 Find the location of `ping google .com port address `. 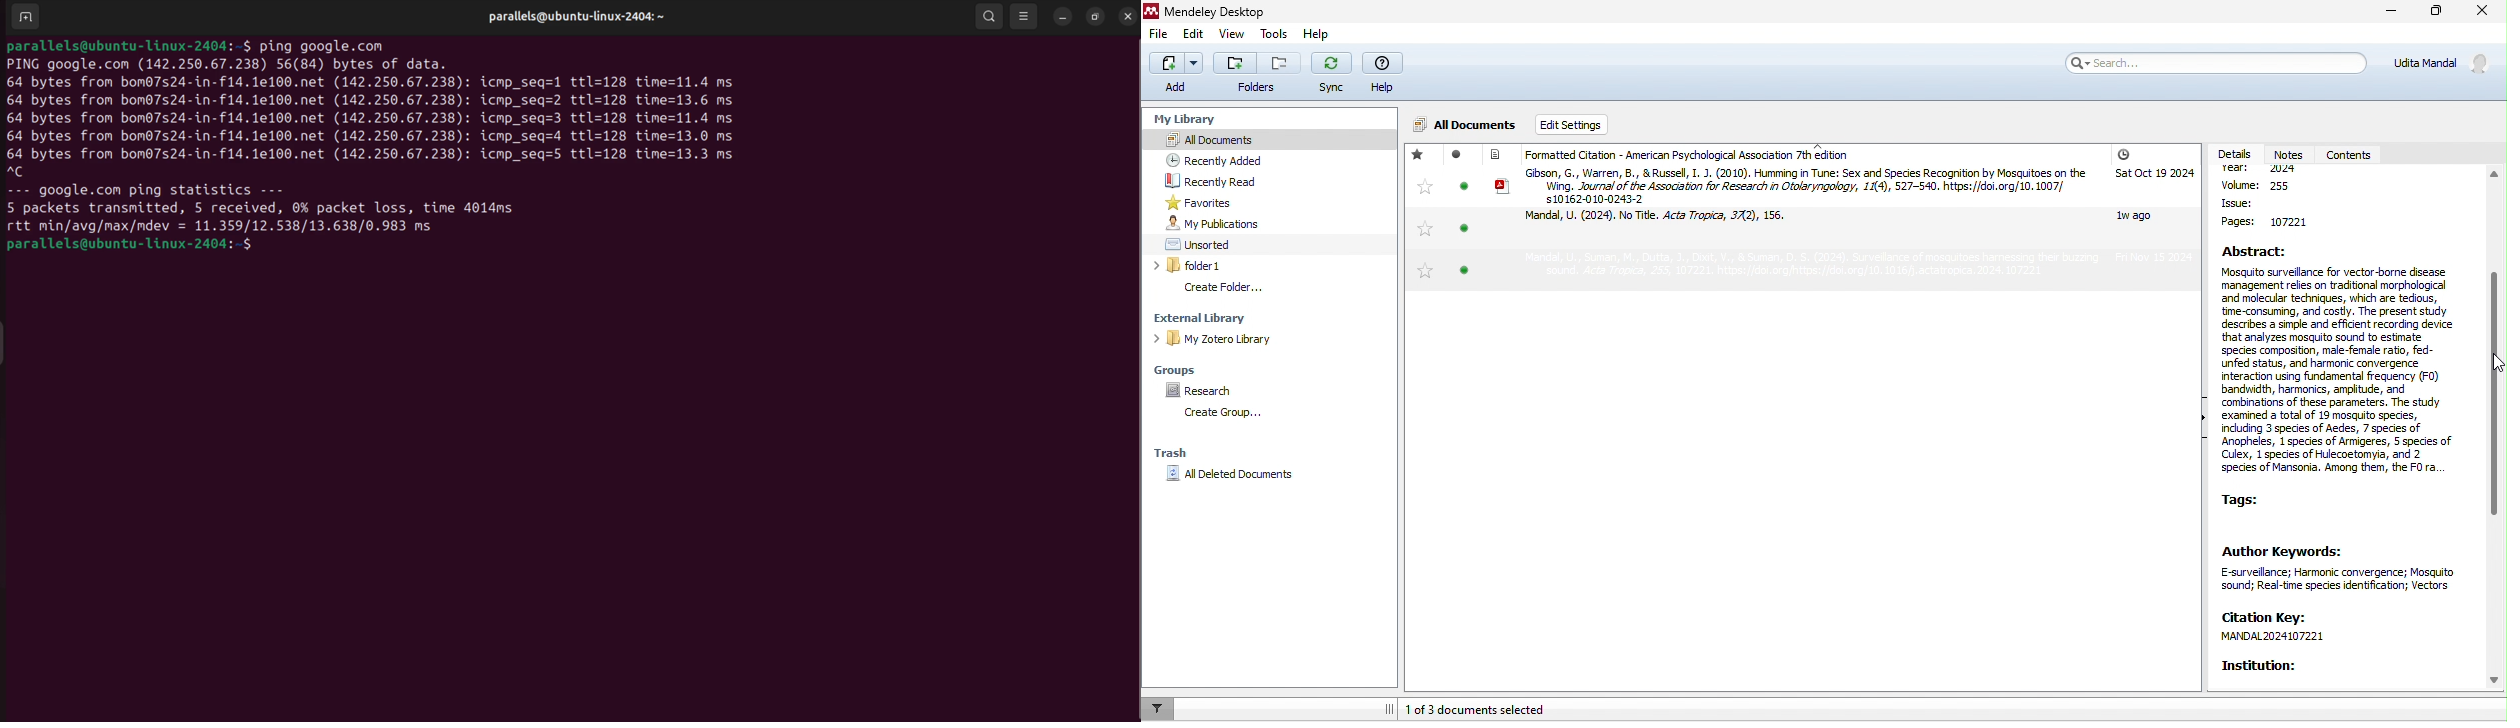

ping google .com port address  is located at coordinates (231, 64).